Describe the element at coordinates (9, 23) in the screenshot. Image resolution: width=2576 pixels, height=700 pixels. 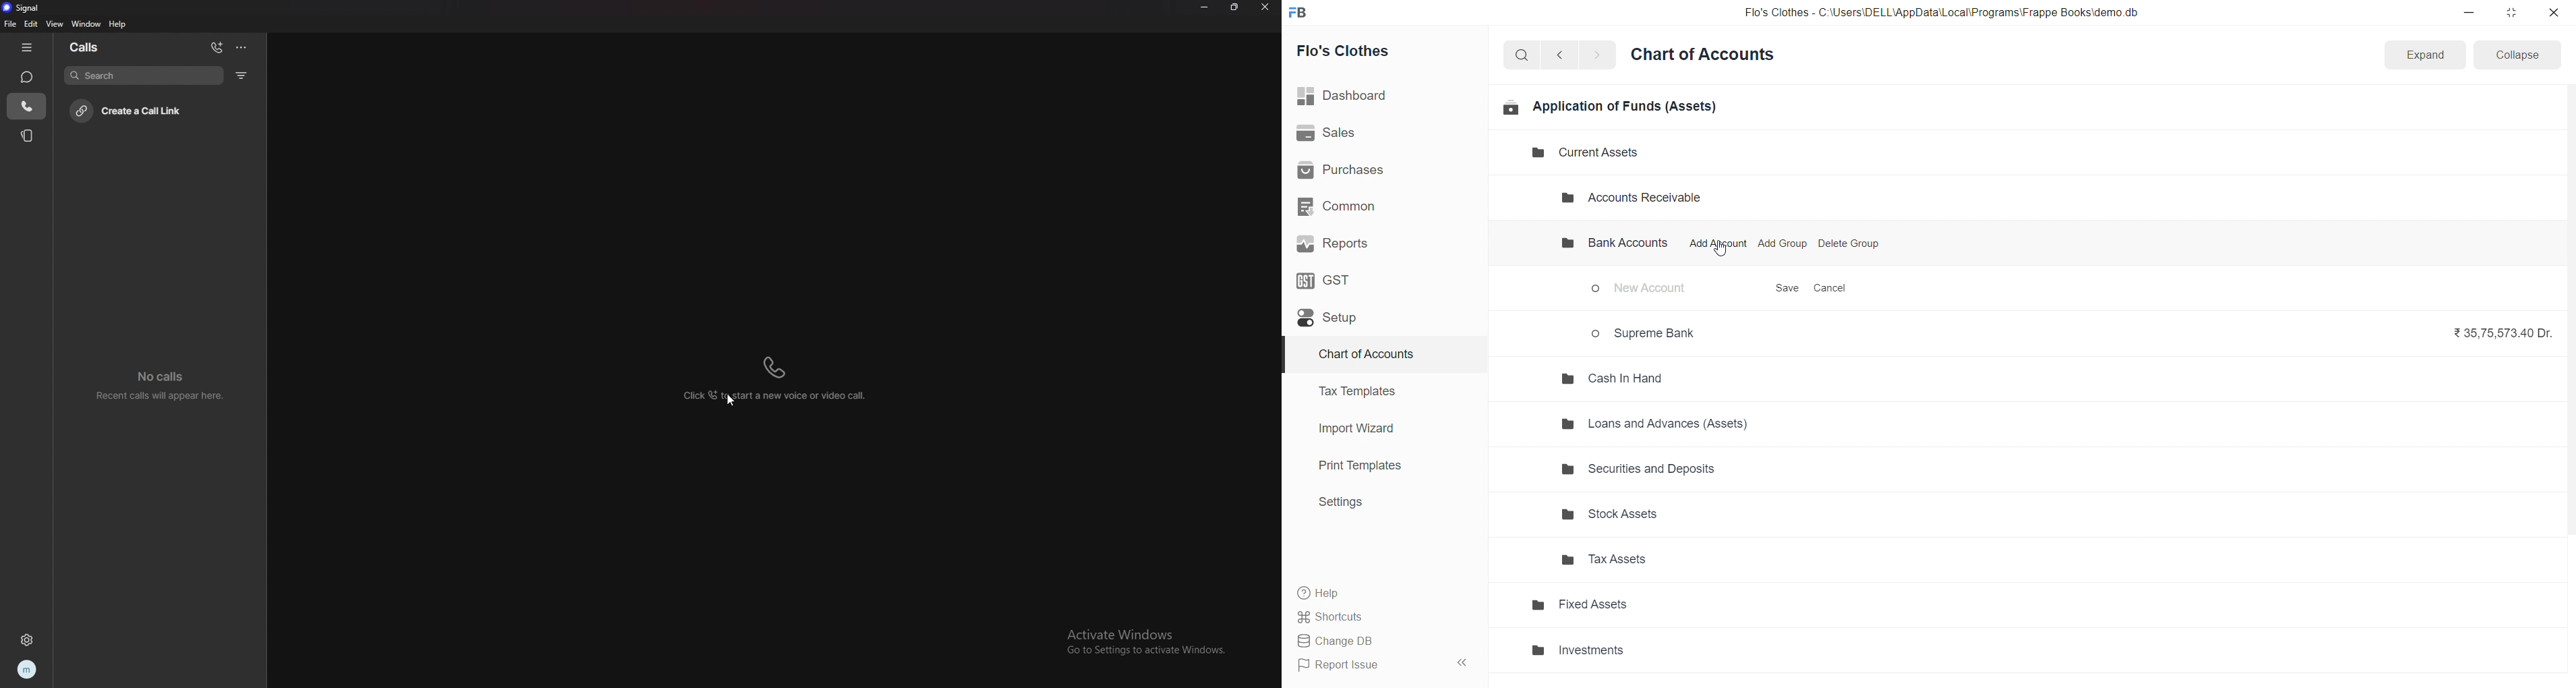
I see `file` at that location.